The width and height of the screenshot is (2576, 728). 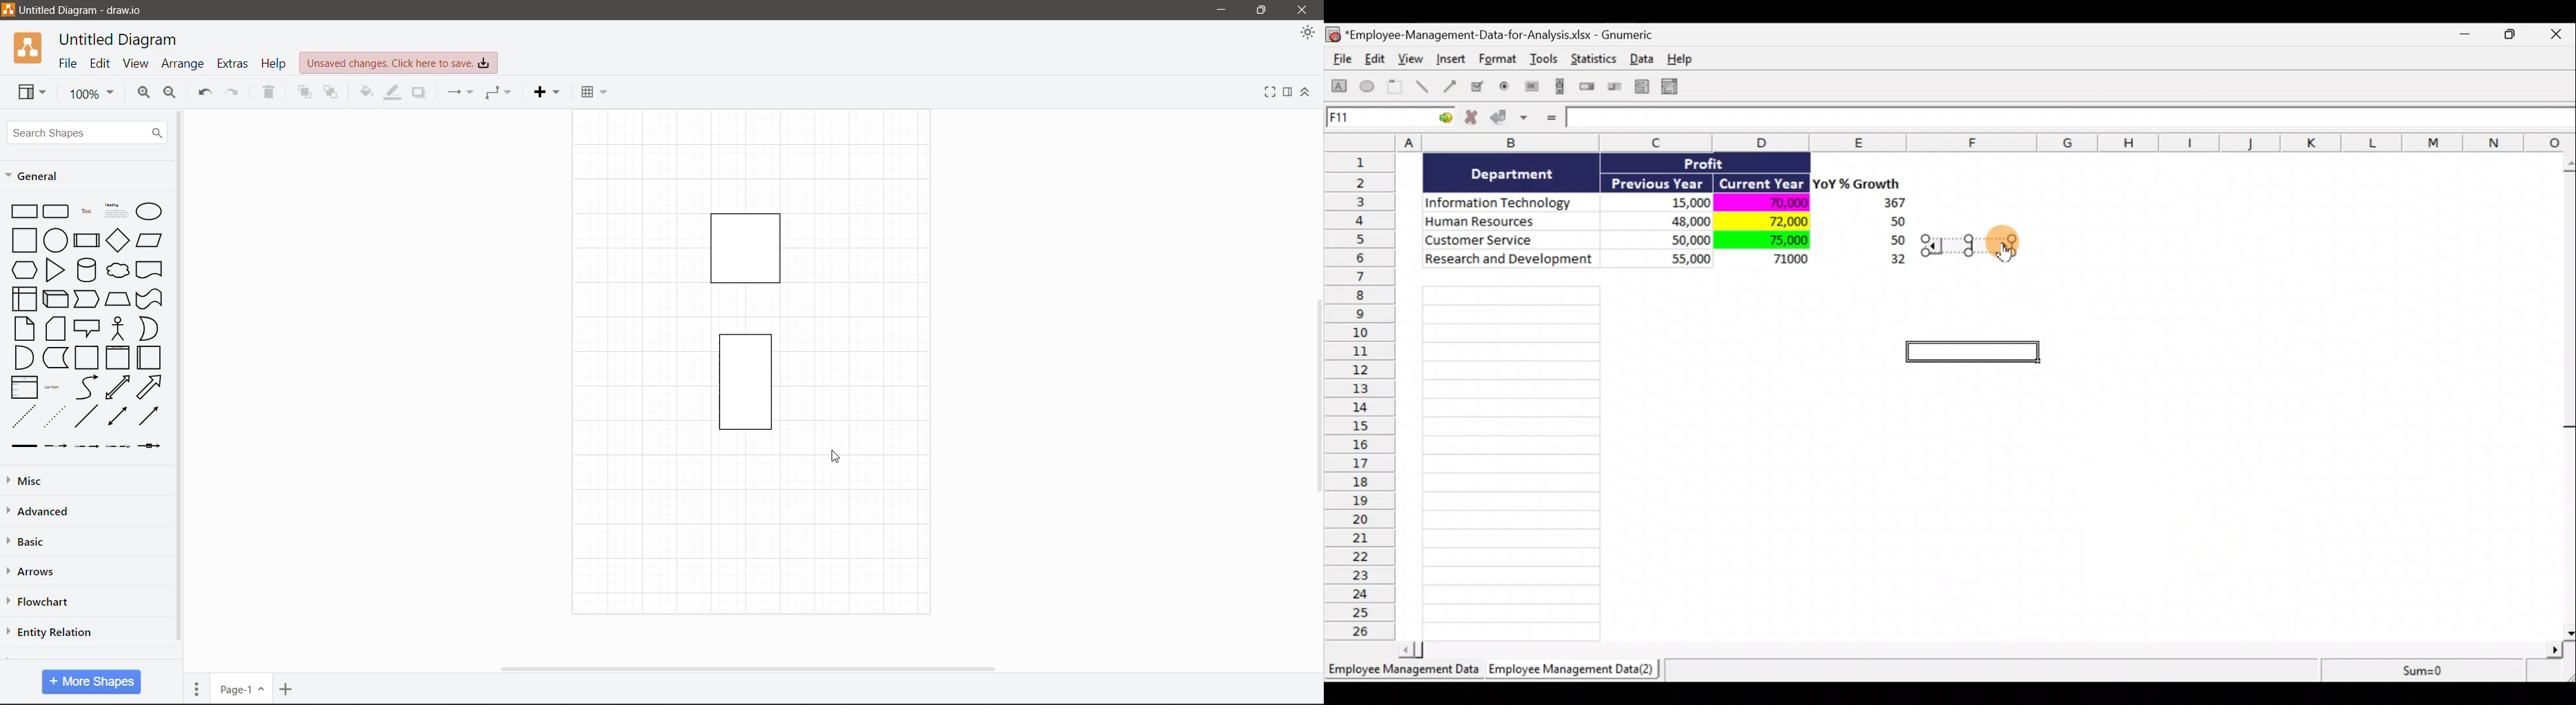 I want to click on Cell allocation, so click(x=1390, y=119).